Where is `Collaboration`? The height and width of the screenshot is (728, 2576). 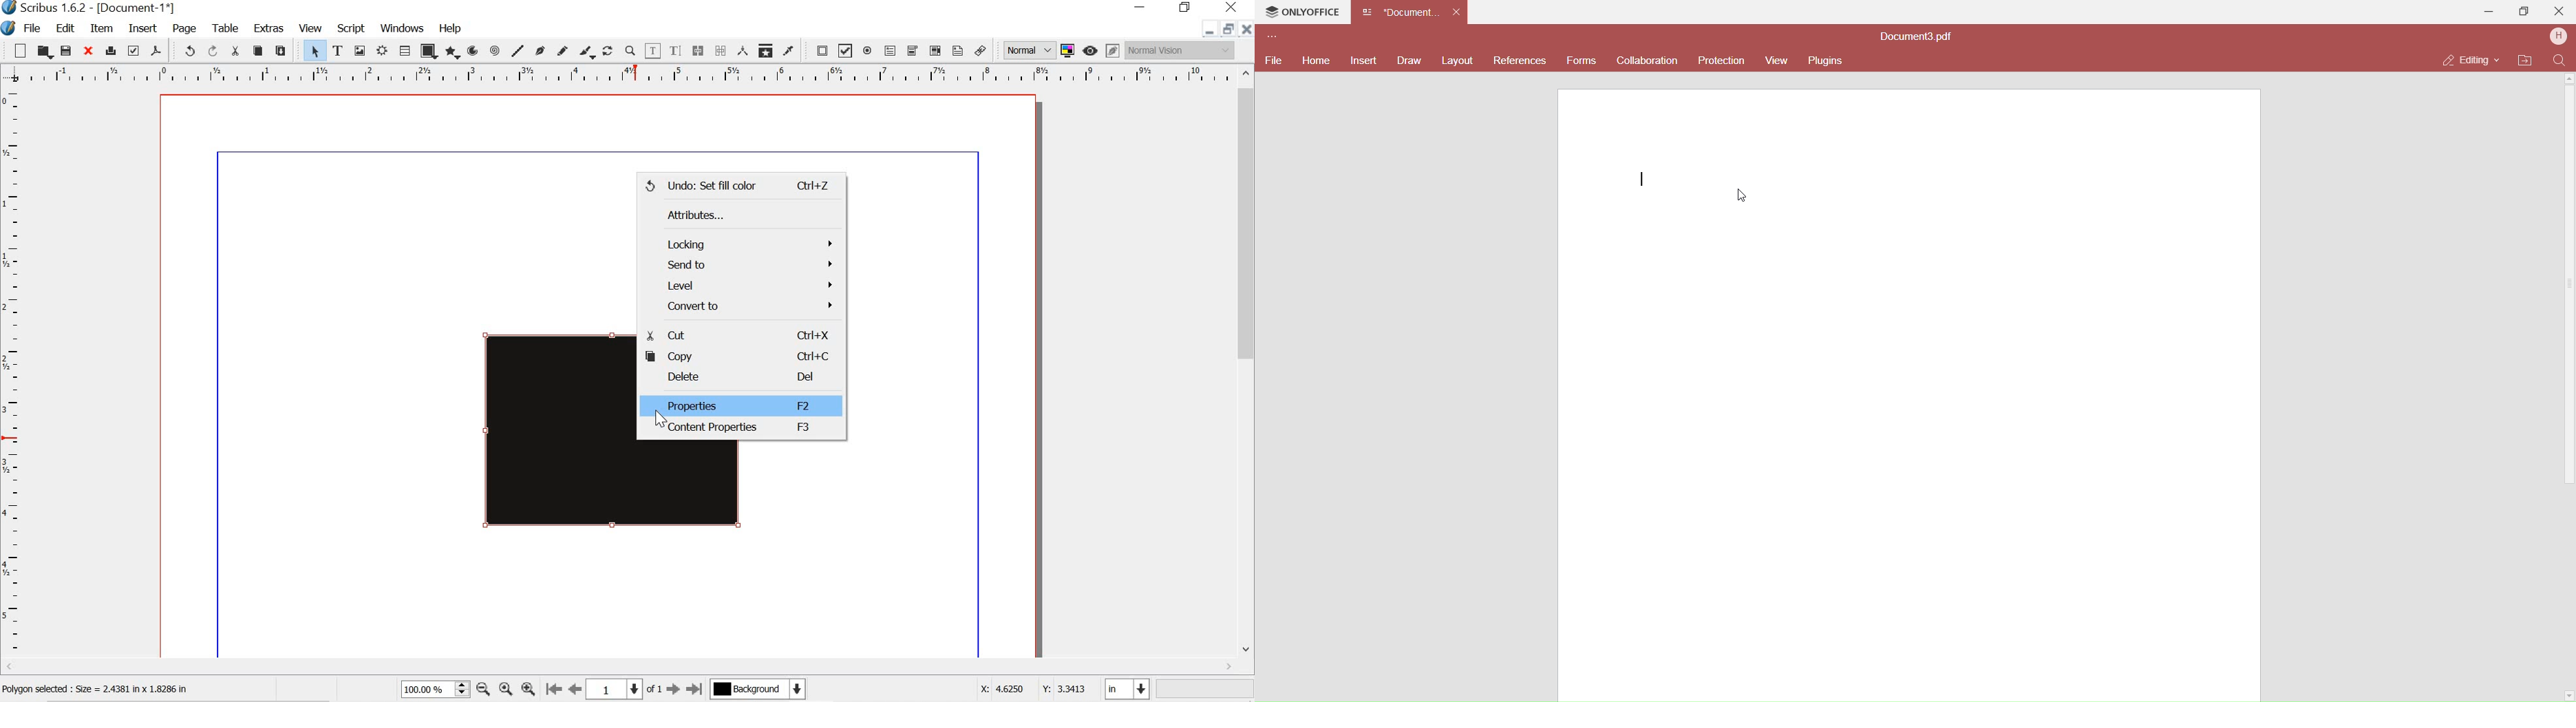
Collaboration is located at coordinates (1649, 61).